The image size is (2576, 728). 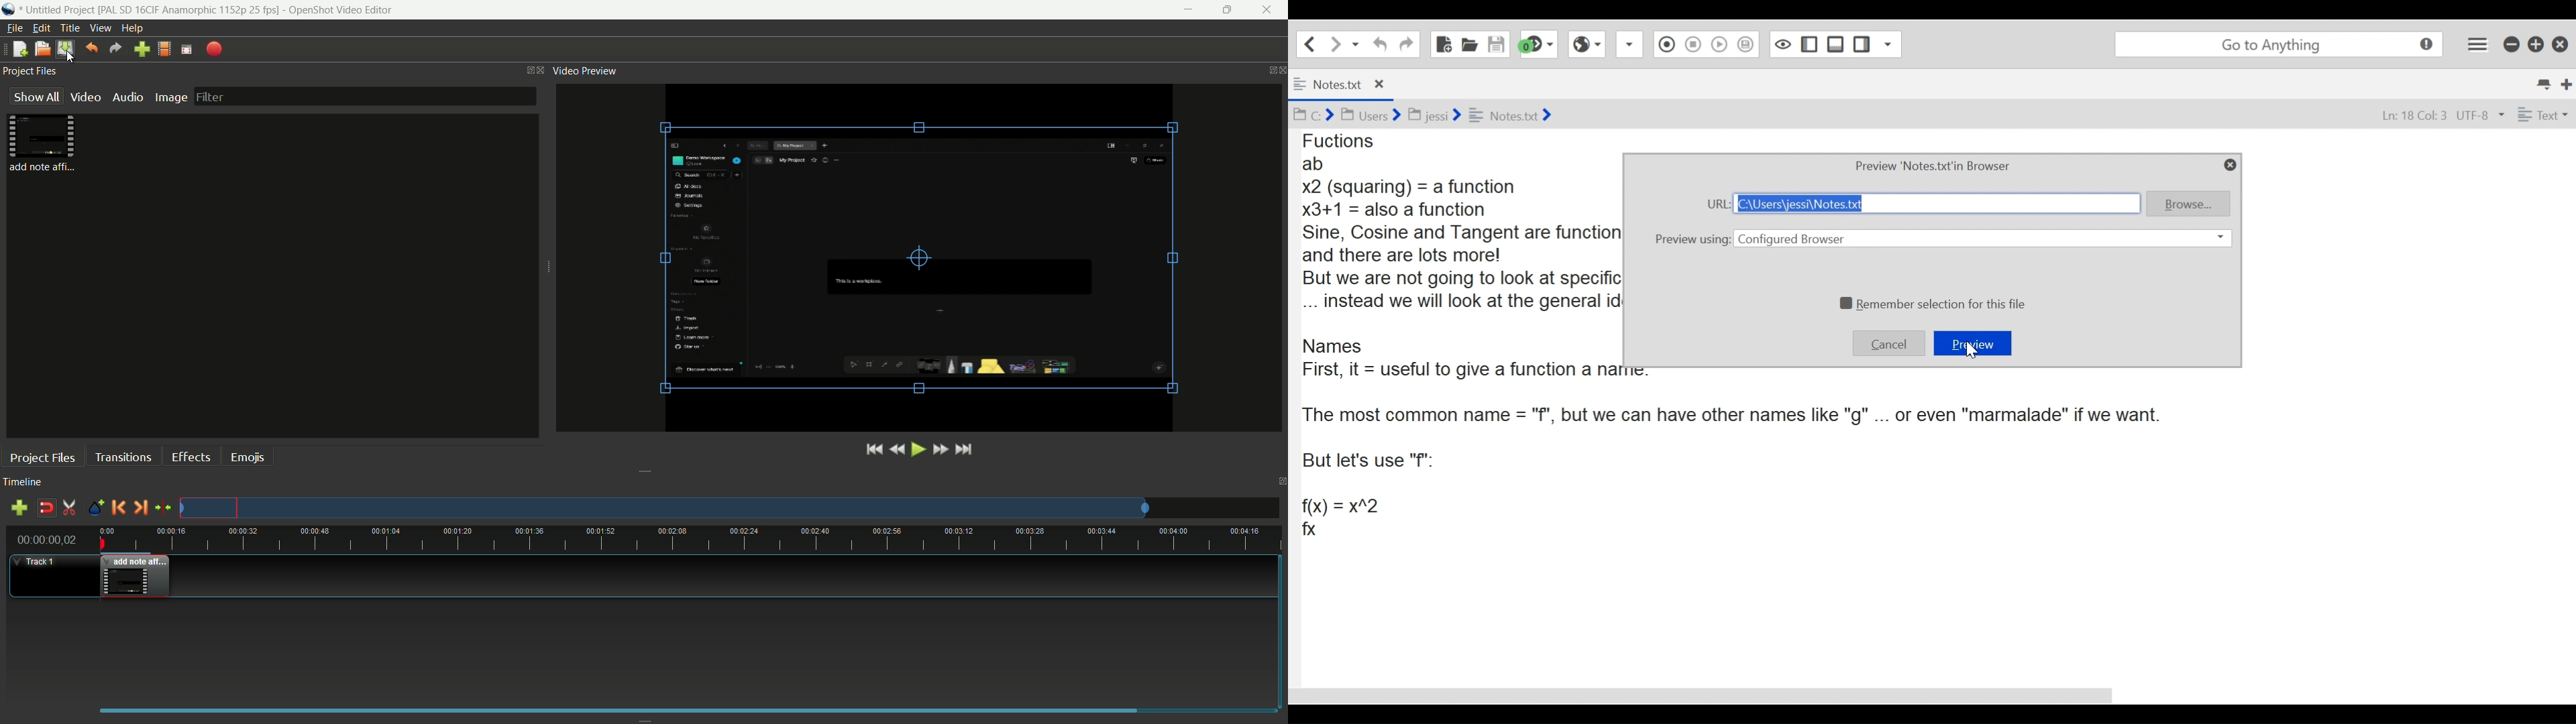 What do you see at coordinates (69, 509) in the screenshot?
I see `enable razor` at bounding box center [69, 509].